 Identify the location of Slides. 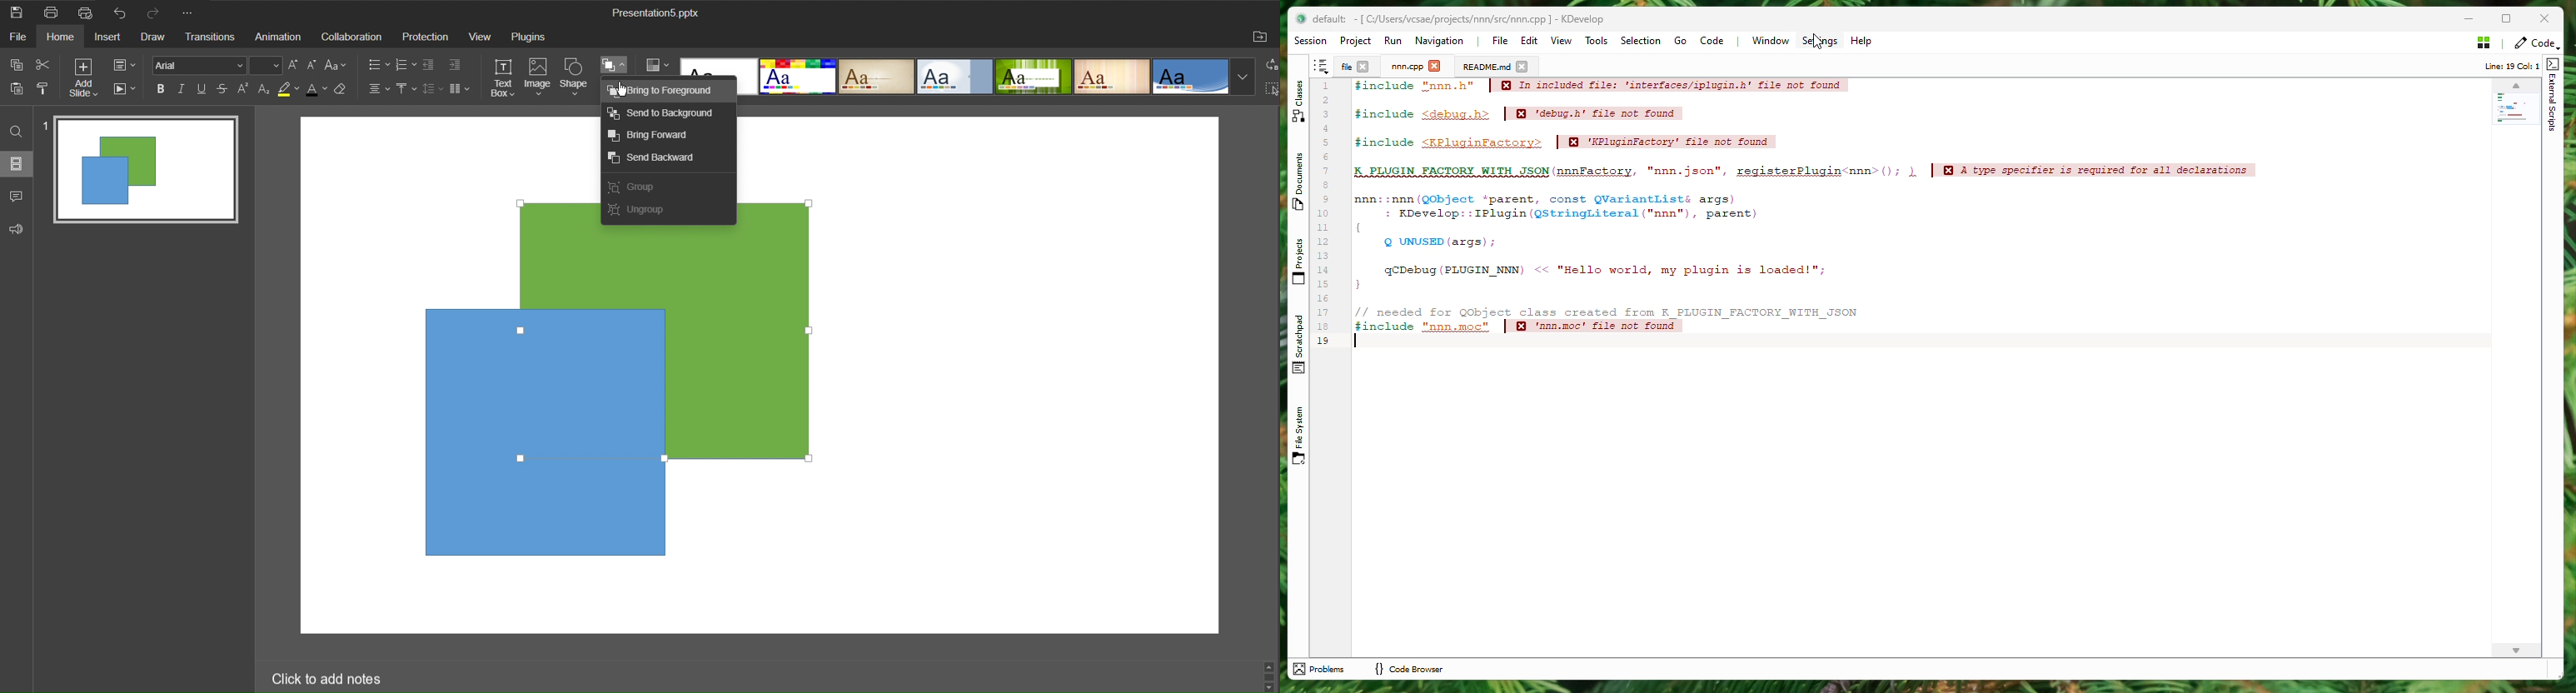
(18, 165).